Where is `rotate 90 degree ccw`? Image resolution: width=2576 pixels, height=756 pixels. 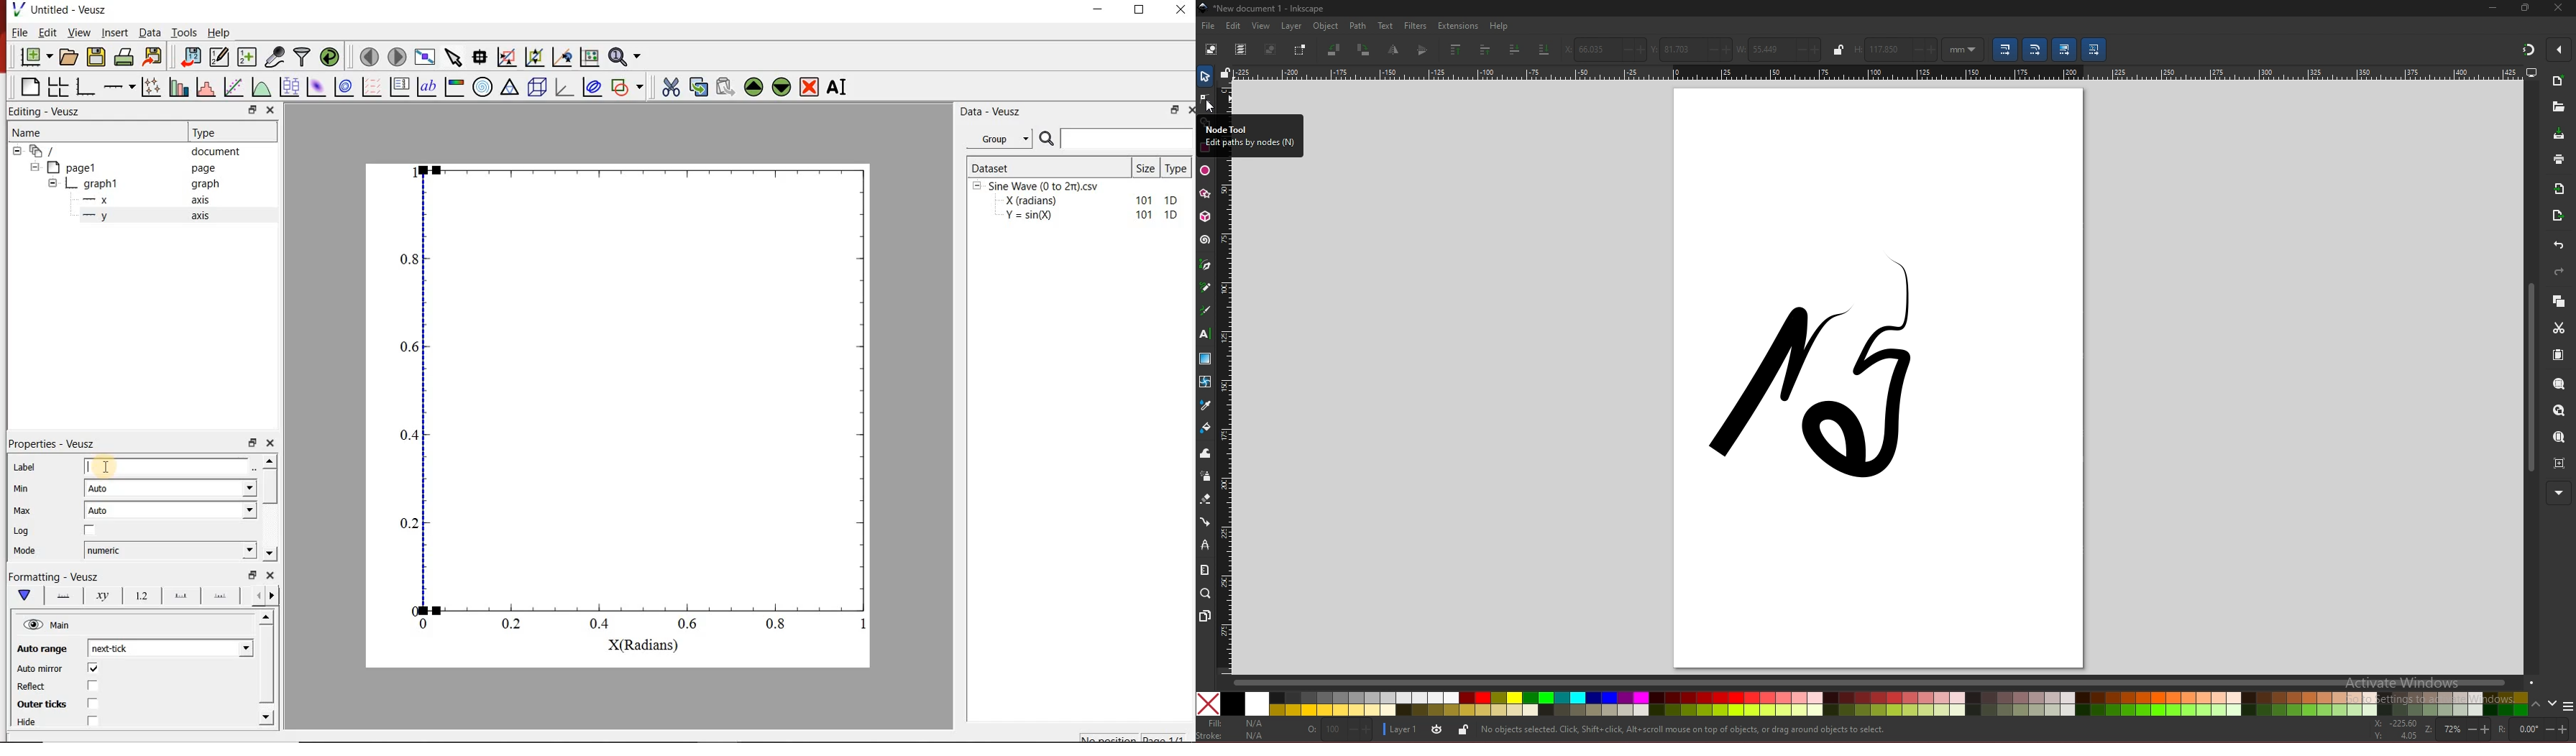 rotate 90 degree ccw is located at coordinates (1334, 51).